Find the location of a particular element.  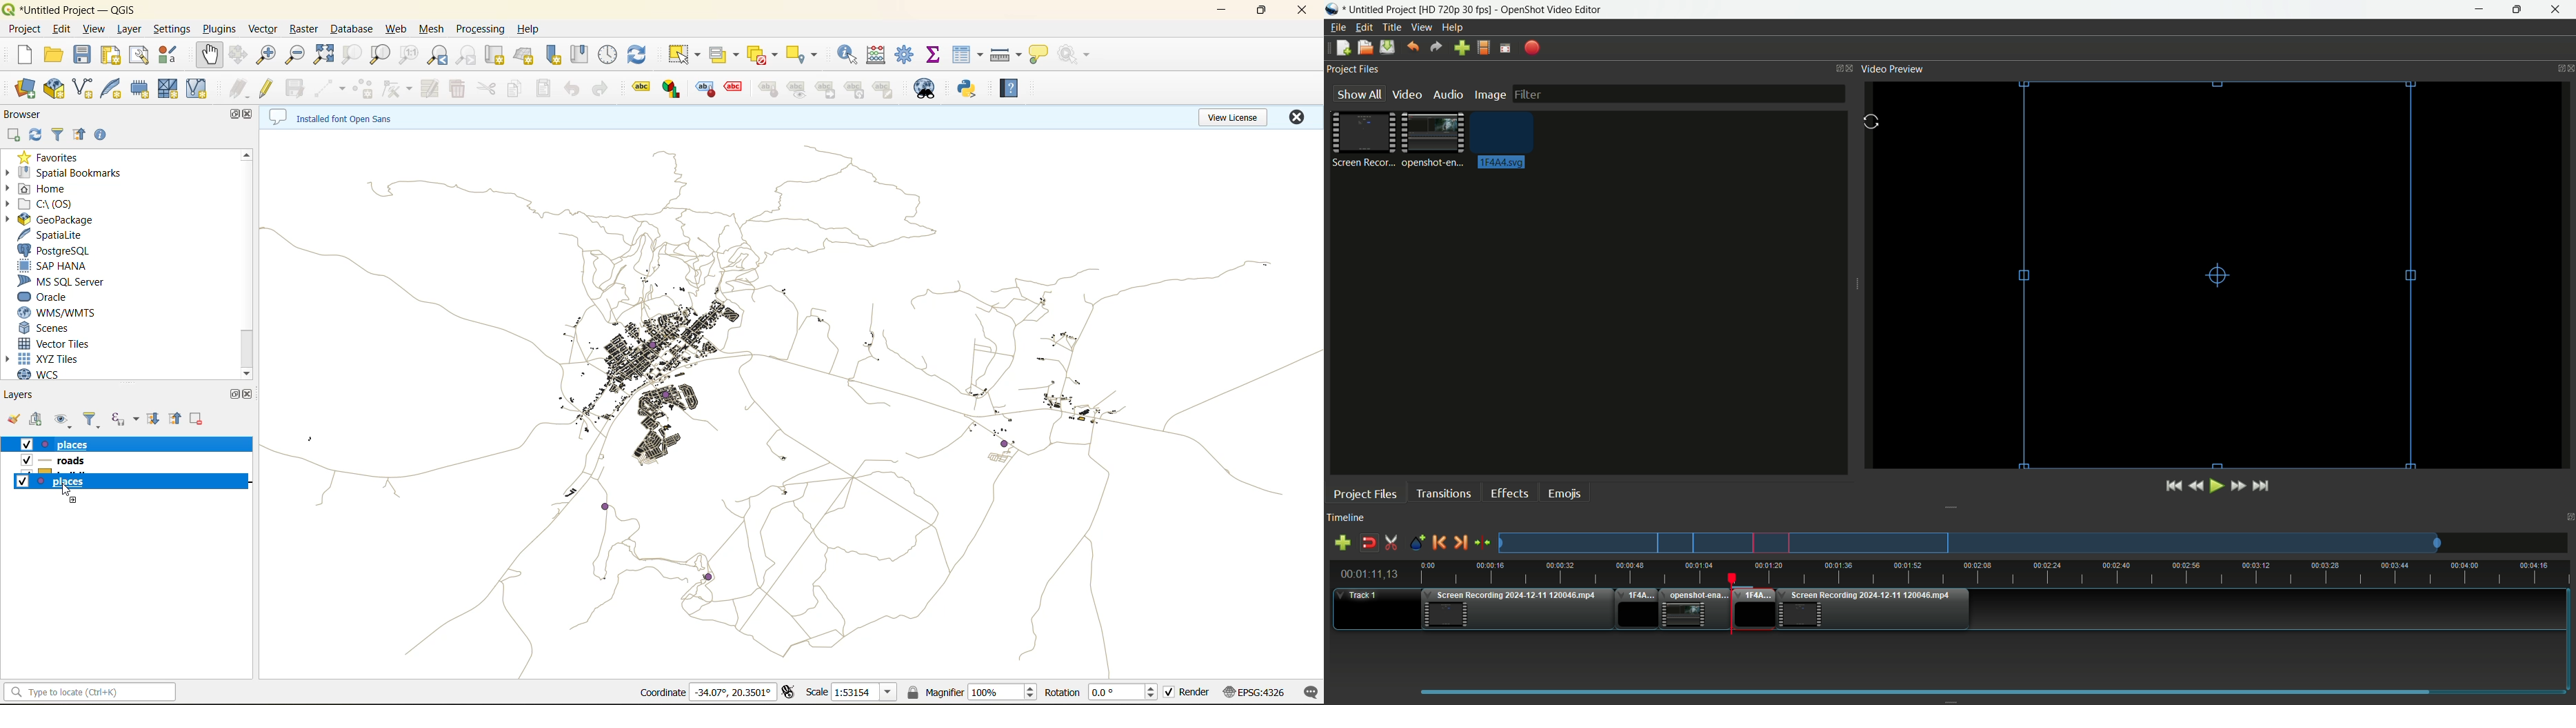

project is located at coordinates (24, 30).